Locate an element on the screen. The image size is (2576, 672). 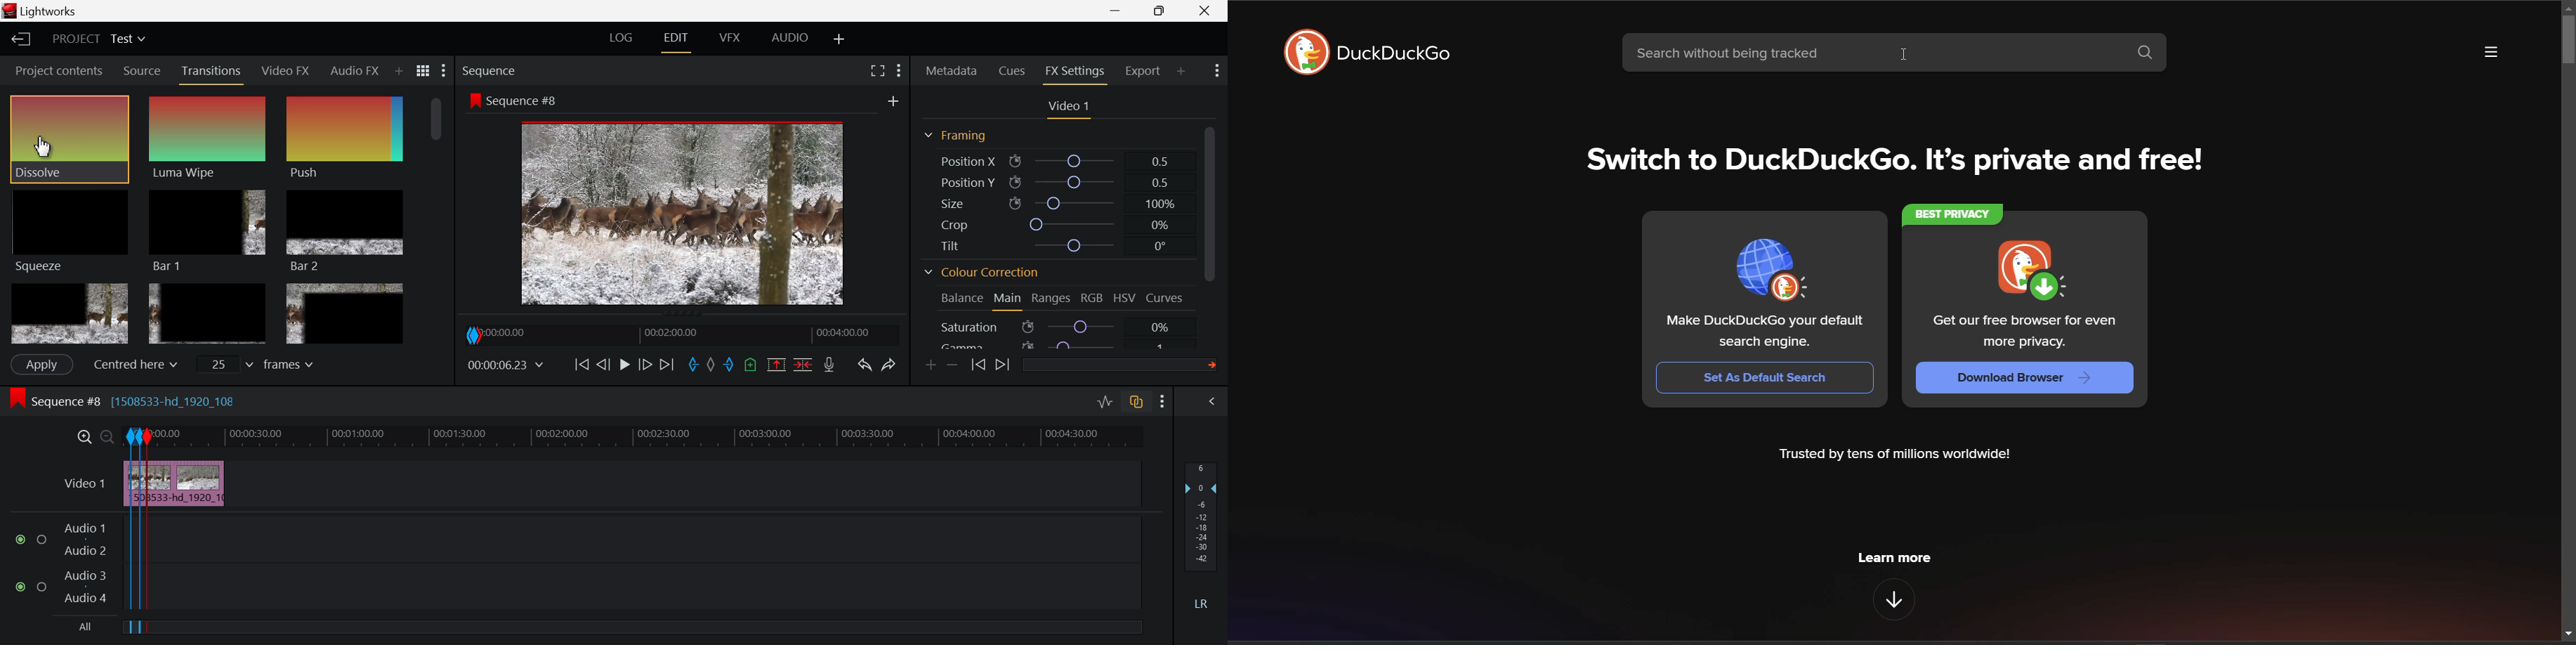
Make DuckDuckGo your default
search engine.
Set As Default Search is located at coordinates (1766, 304).